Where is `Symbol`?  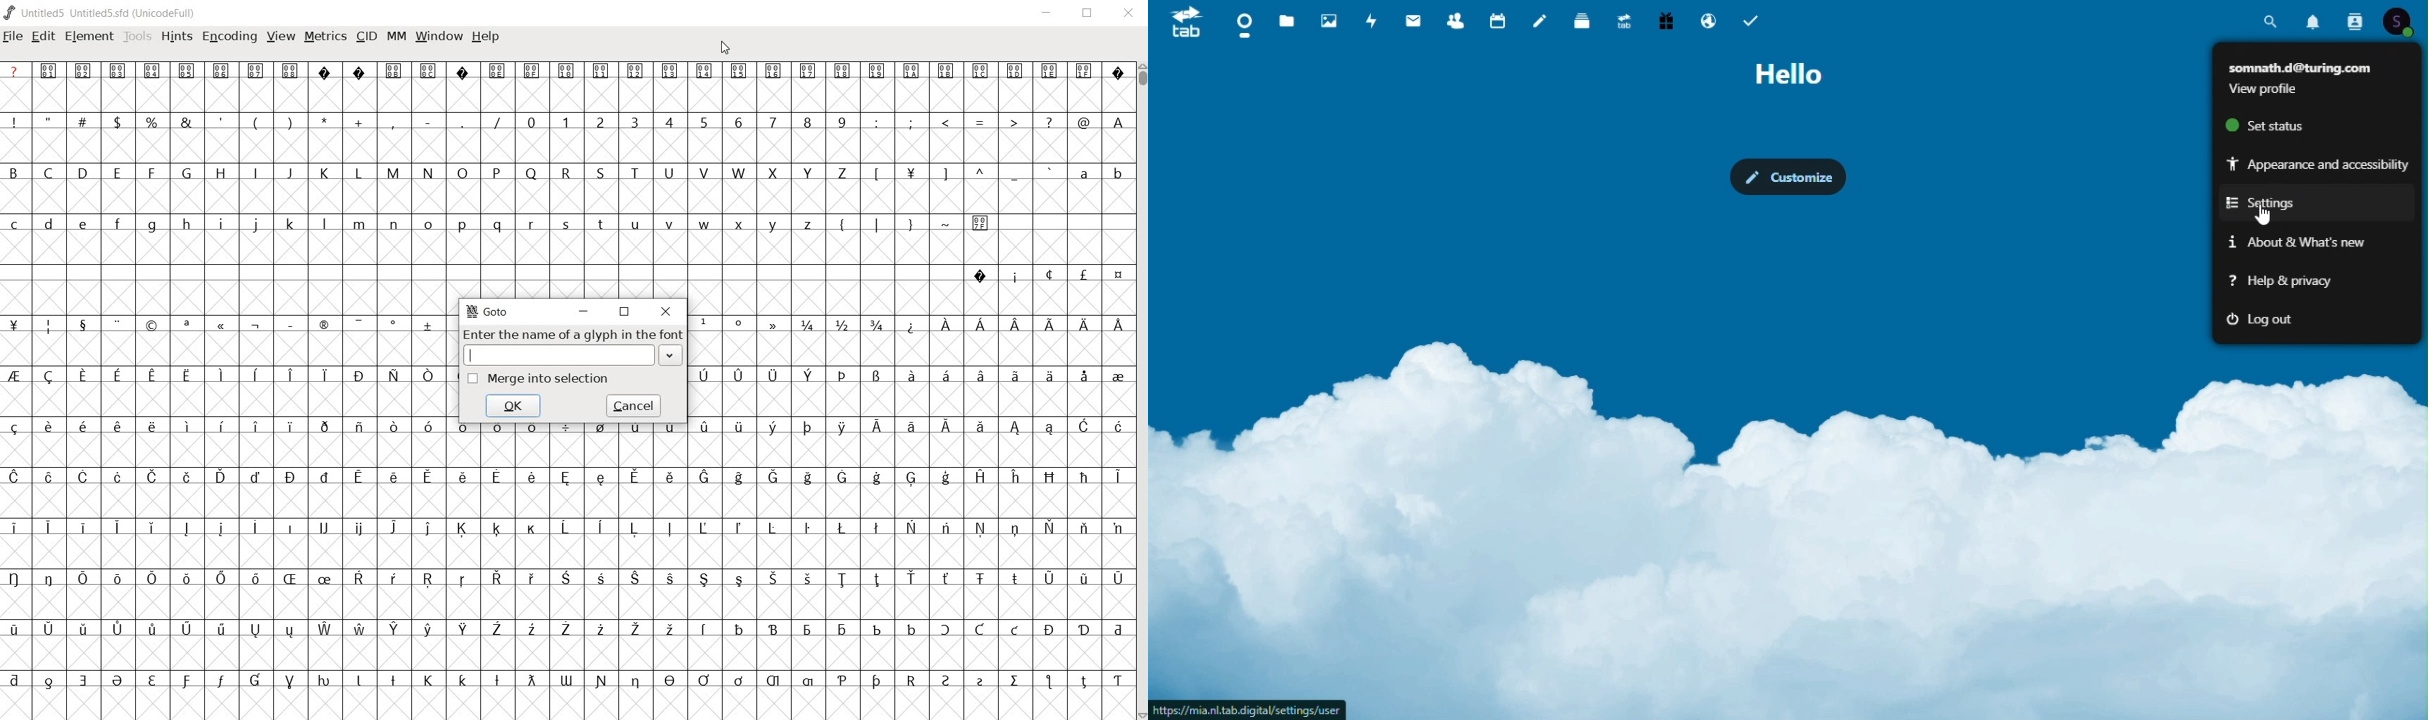
Symbol is located at coordinates (117, 377).